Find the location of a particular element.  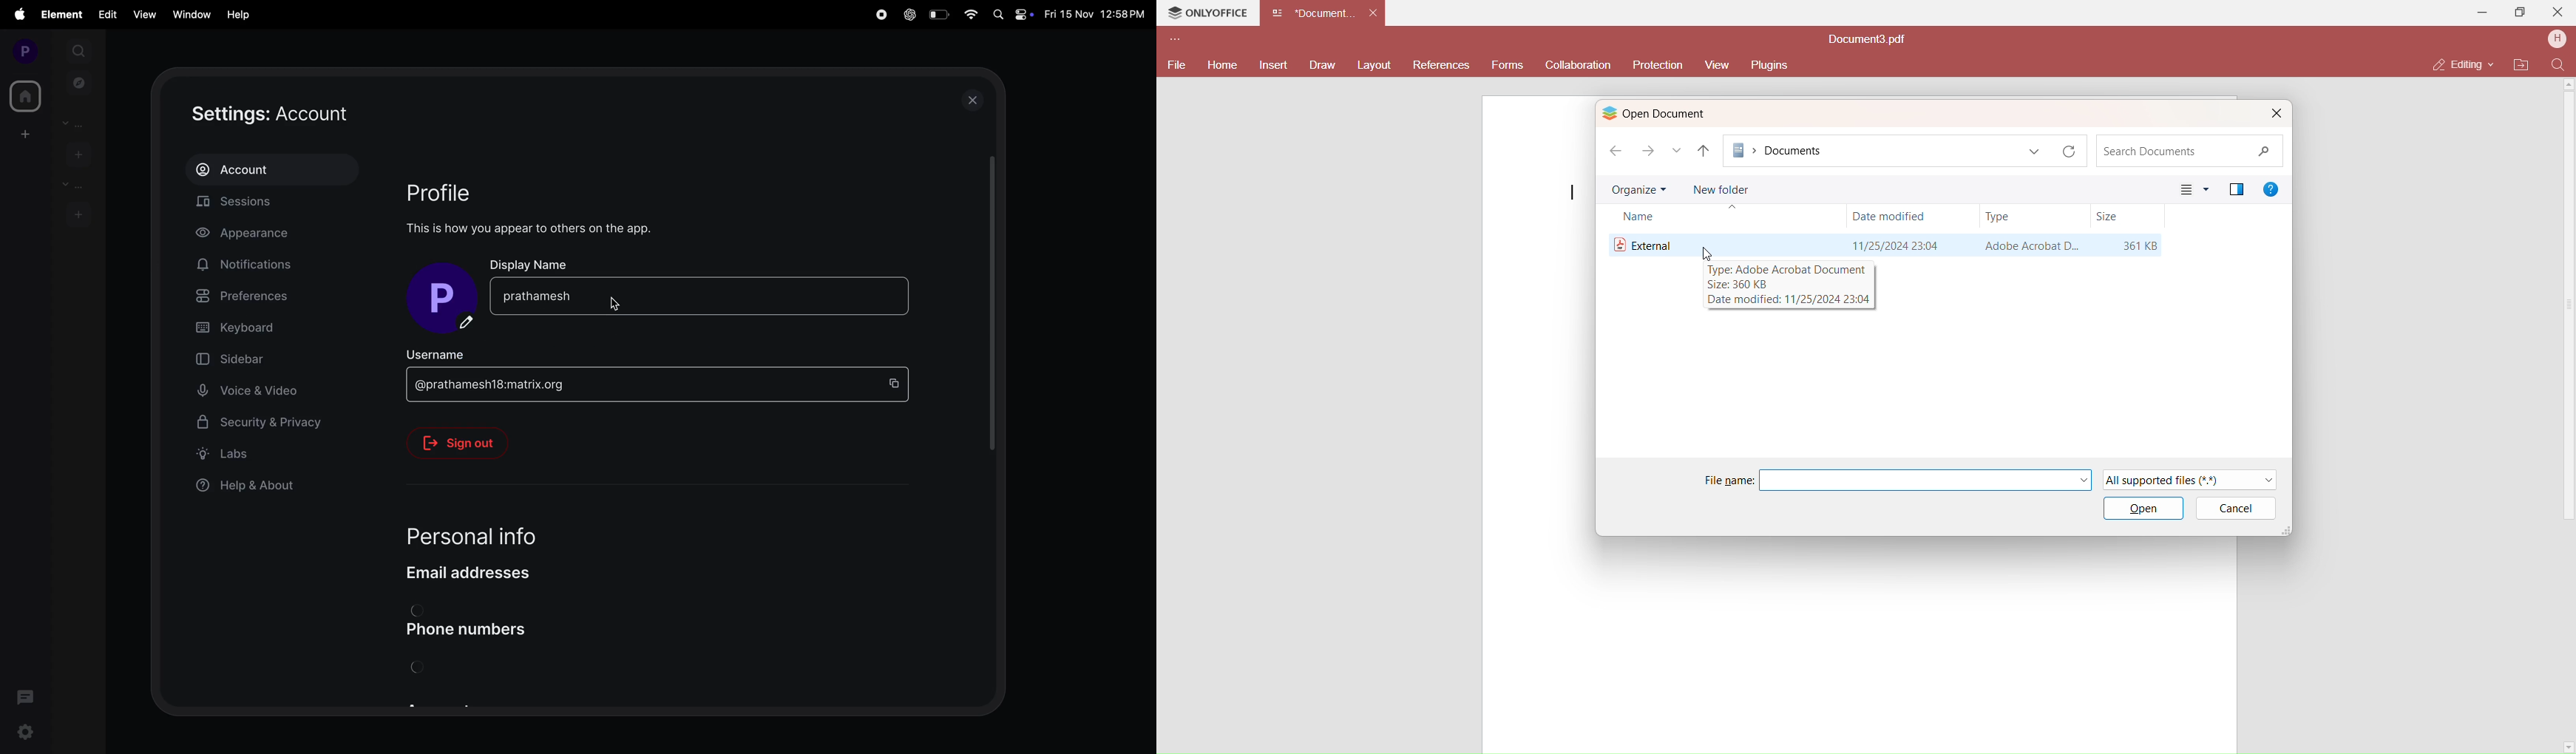

copy is located at coordinates (898, 383).